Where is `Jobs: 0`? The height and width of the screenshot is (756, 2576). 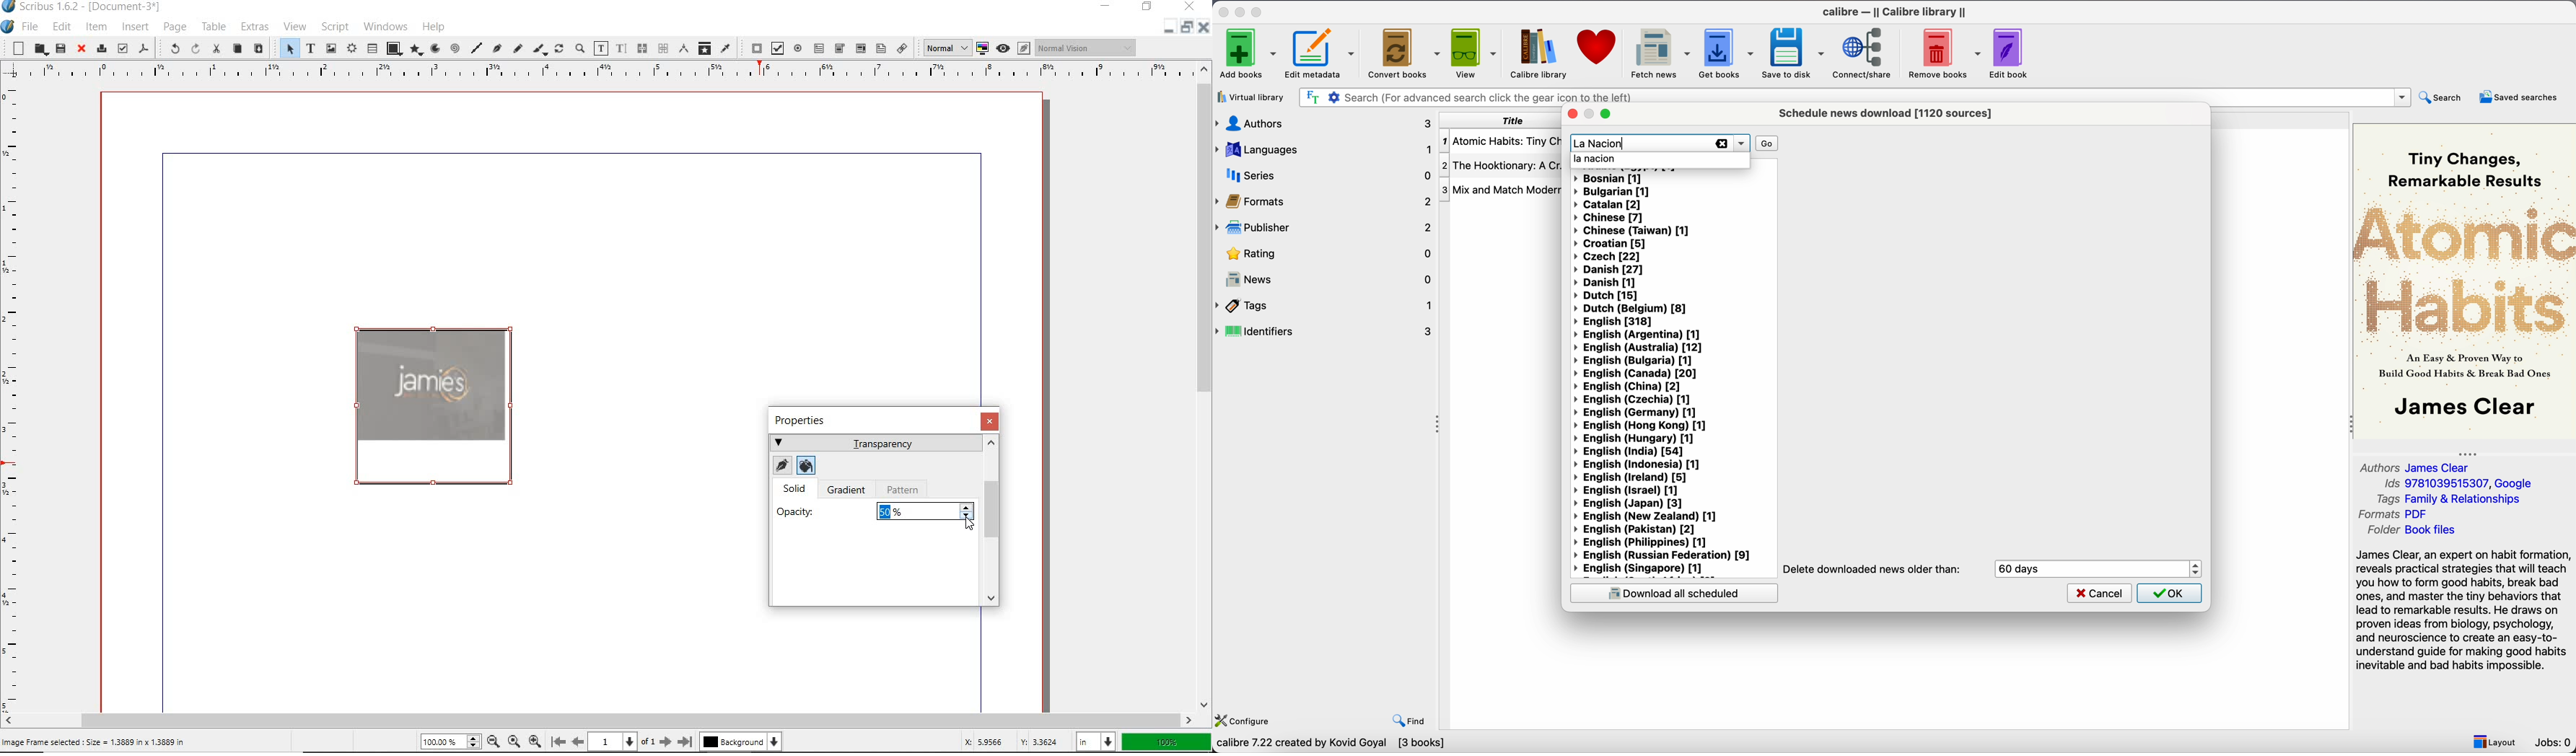 Jobs: 0 is located at coordinates (2554, 742).